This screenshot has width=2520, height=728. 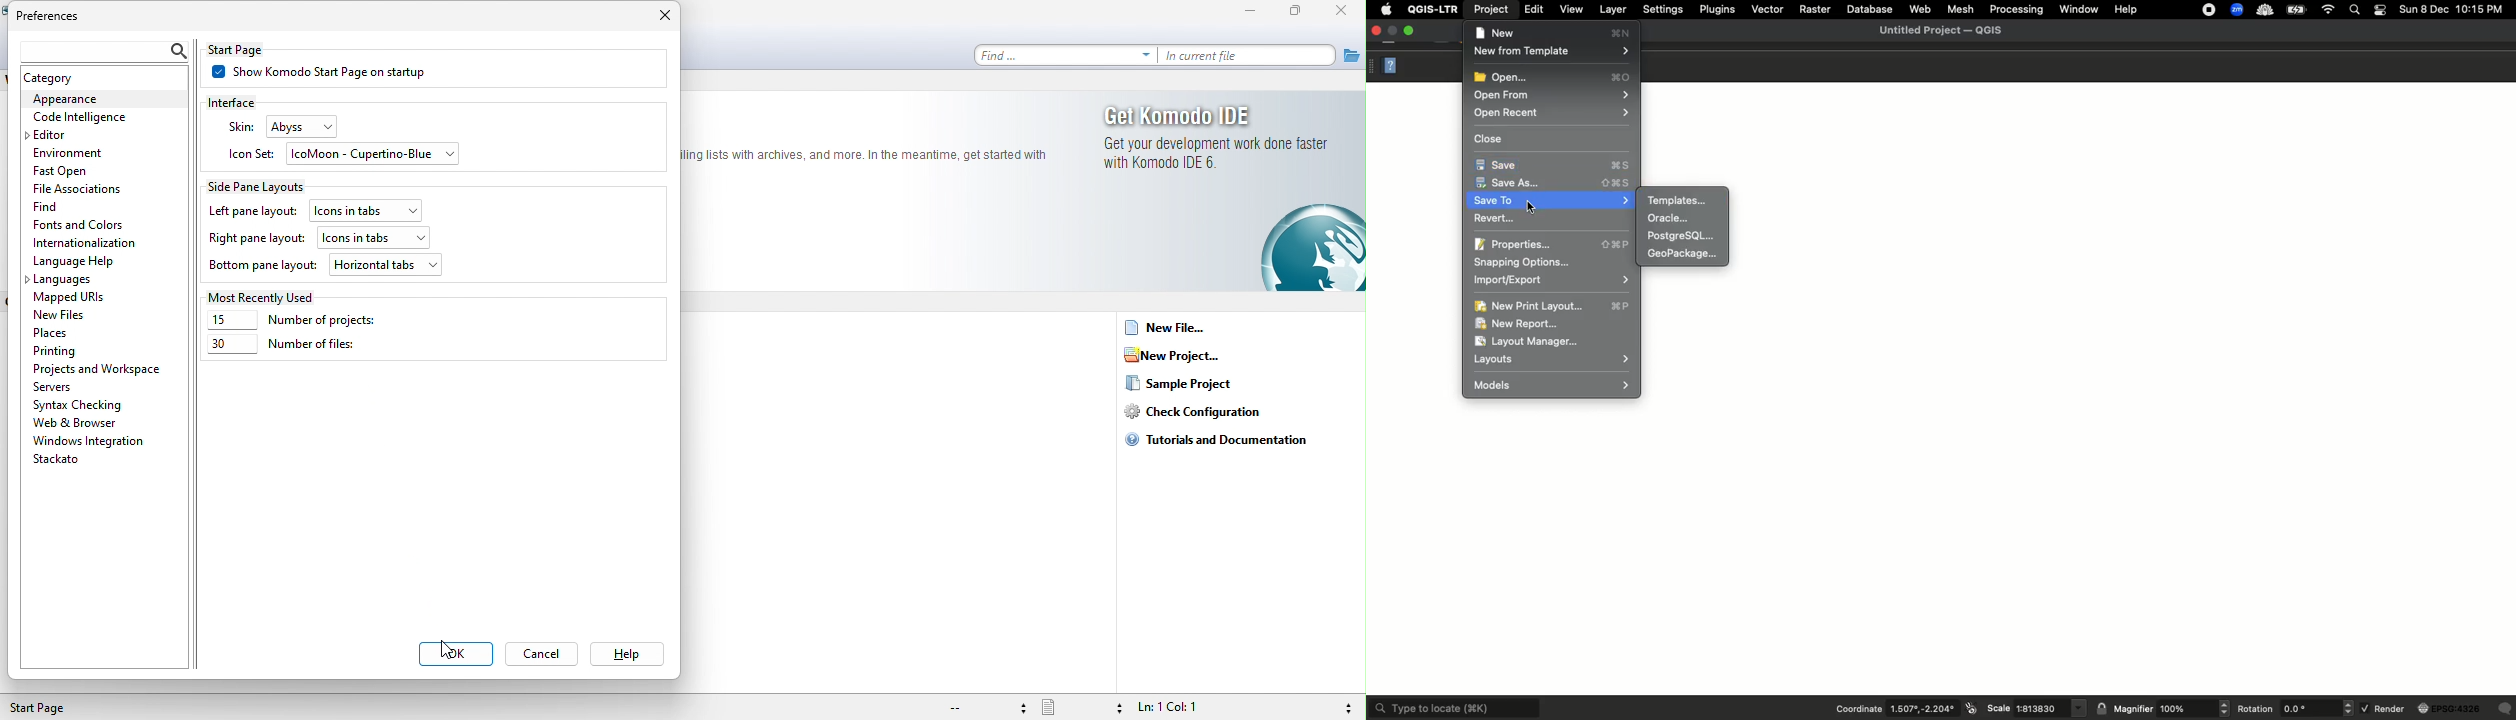 What do you see at coordinates (250, 155) in the screenshot?
I see `icon set` at bounding box center [250, 155].